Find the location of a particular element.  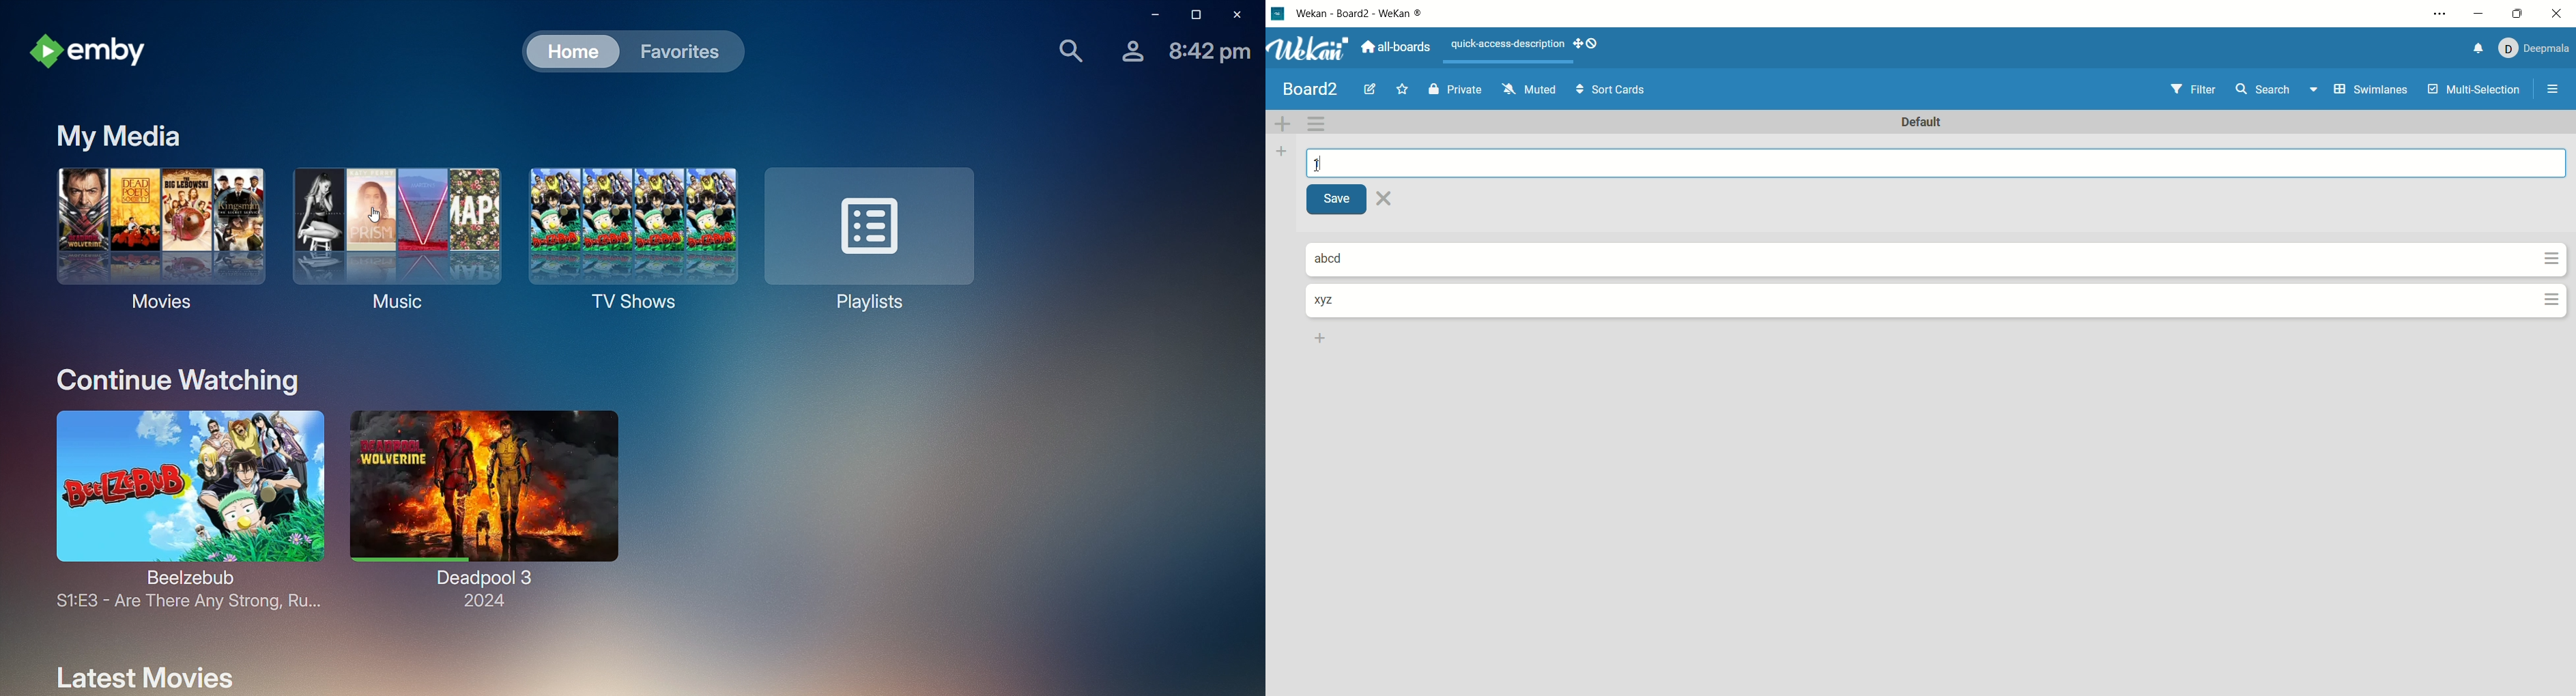

cursor is located at coordinates (1321, 163).